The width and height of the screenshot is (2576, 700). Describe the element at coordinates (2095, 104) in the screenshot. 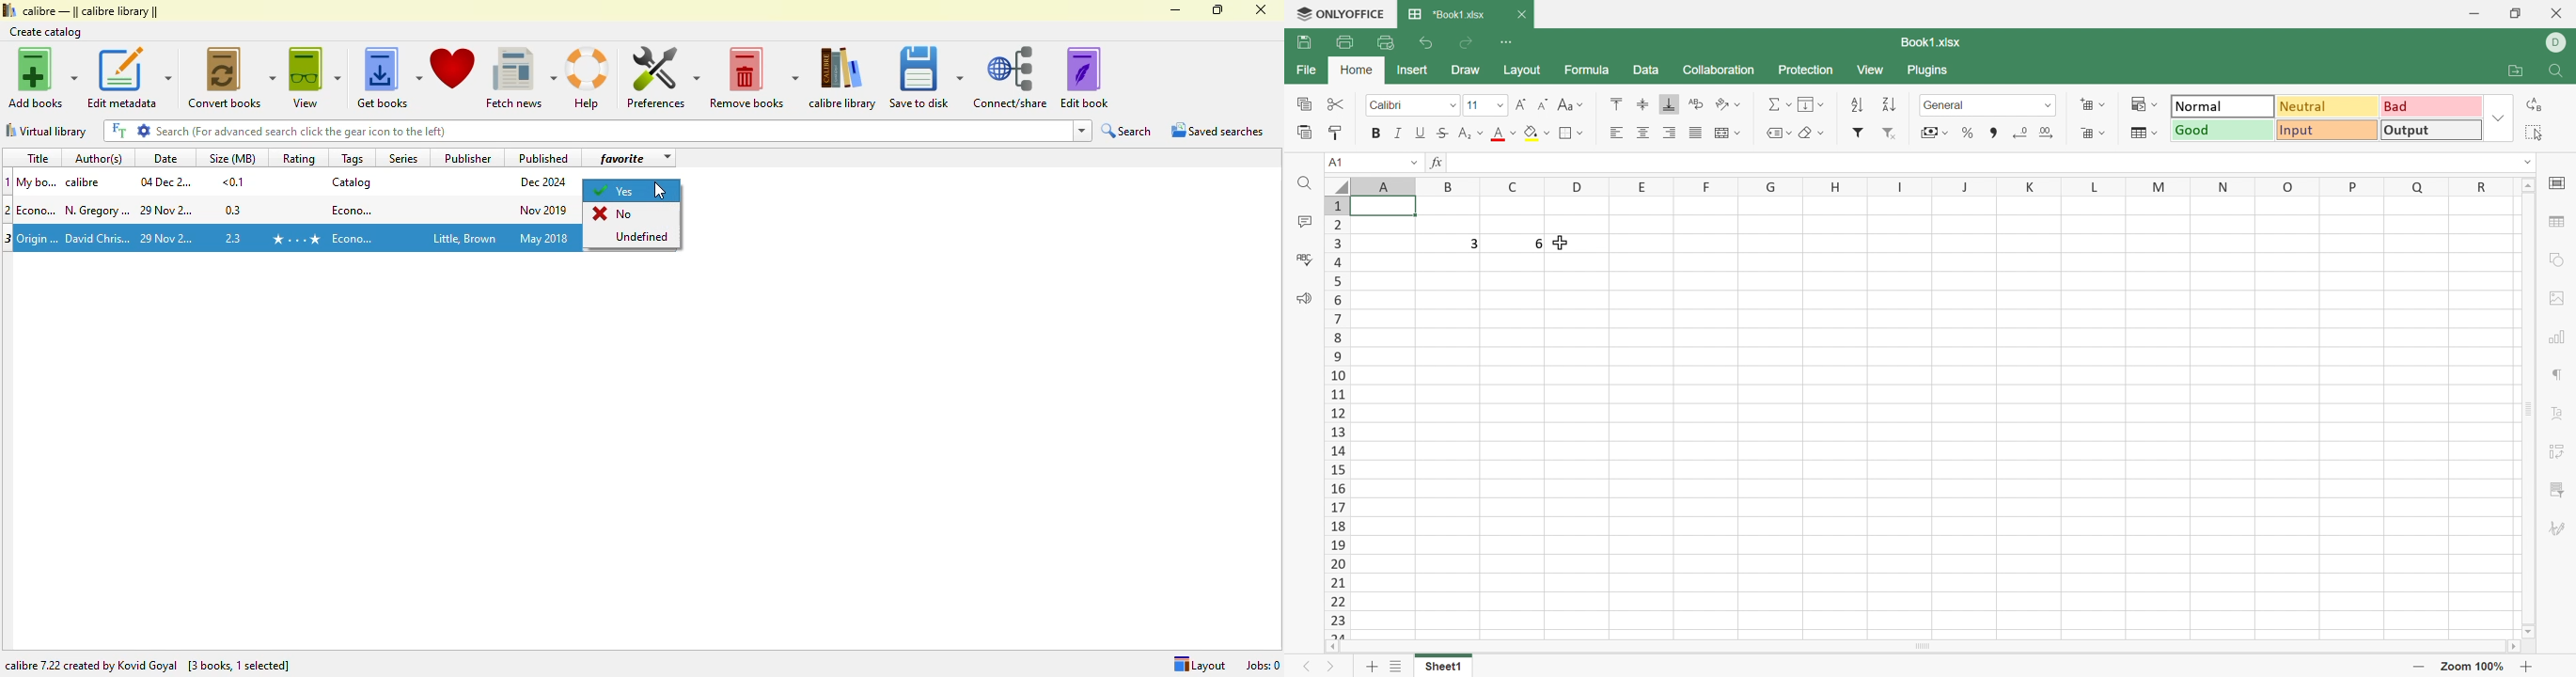

I see `Insert cells` at that location.